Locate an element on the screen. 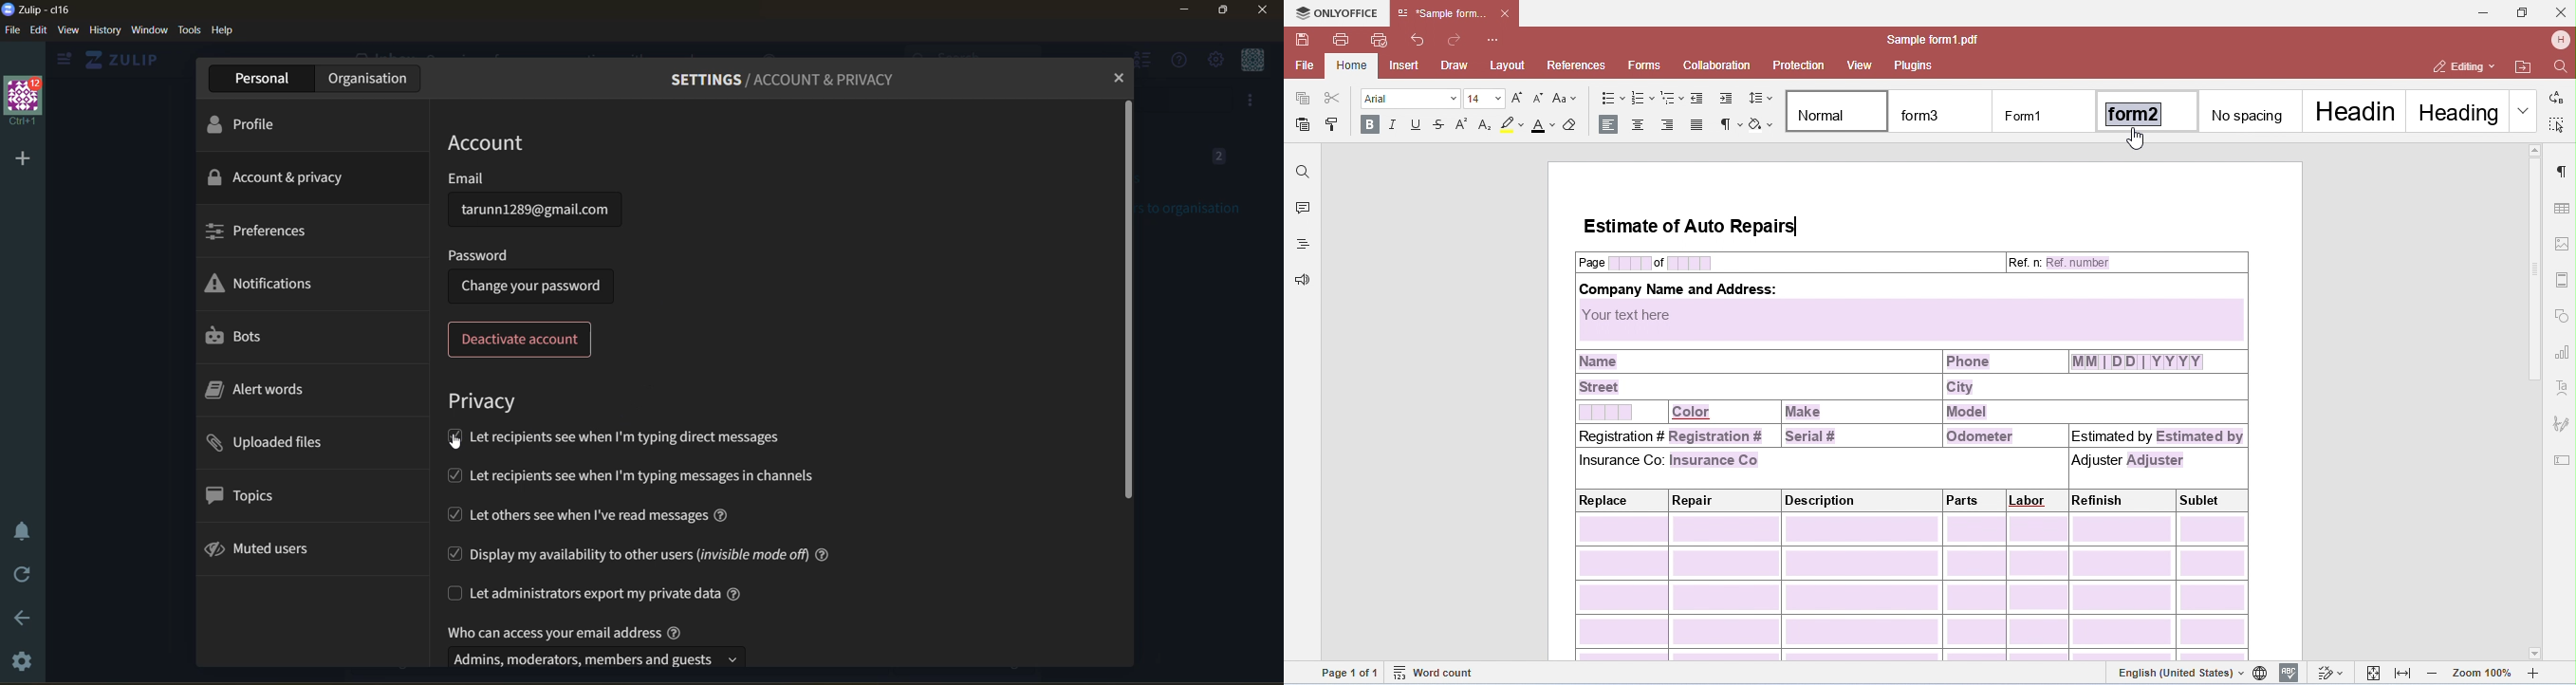 This screenshot has height=700, width=2576. hide user list is located at coordinates (1146, 62).